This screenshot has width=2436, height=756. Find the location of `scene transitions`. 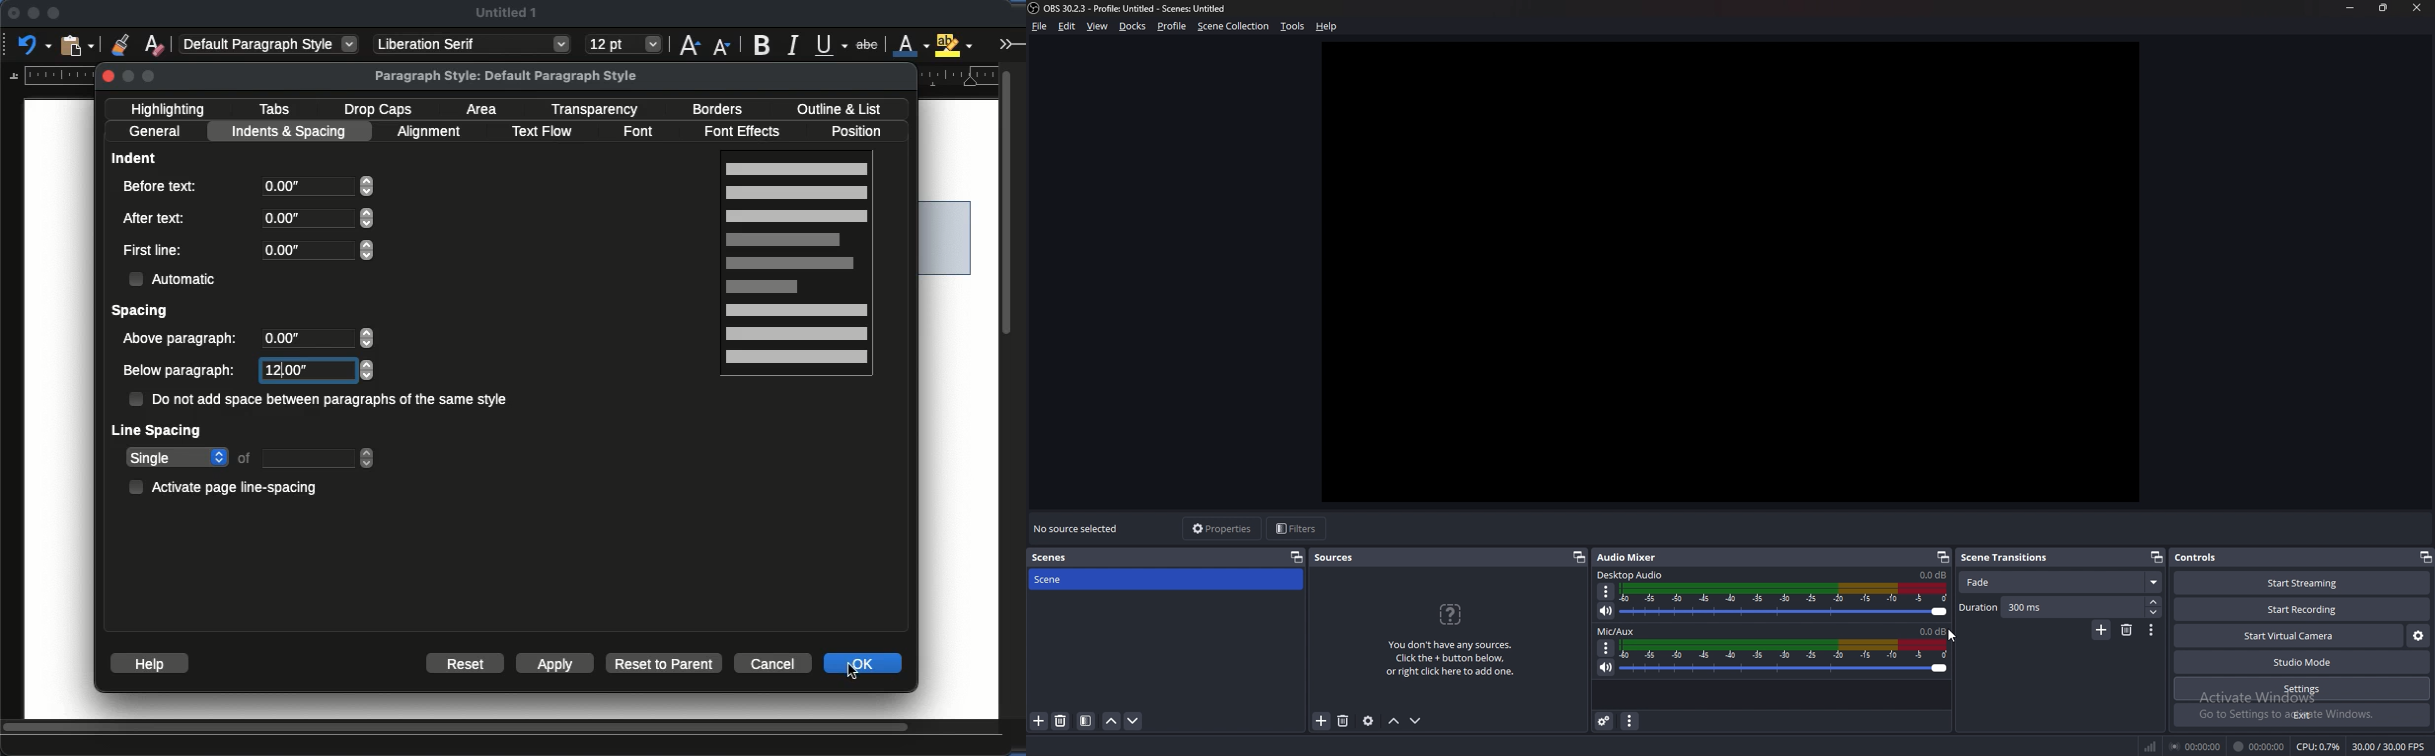

scene transitions is located at coordinates (2011, 559).